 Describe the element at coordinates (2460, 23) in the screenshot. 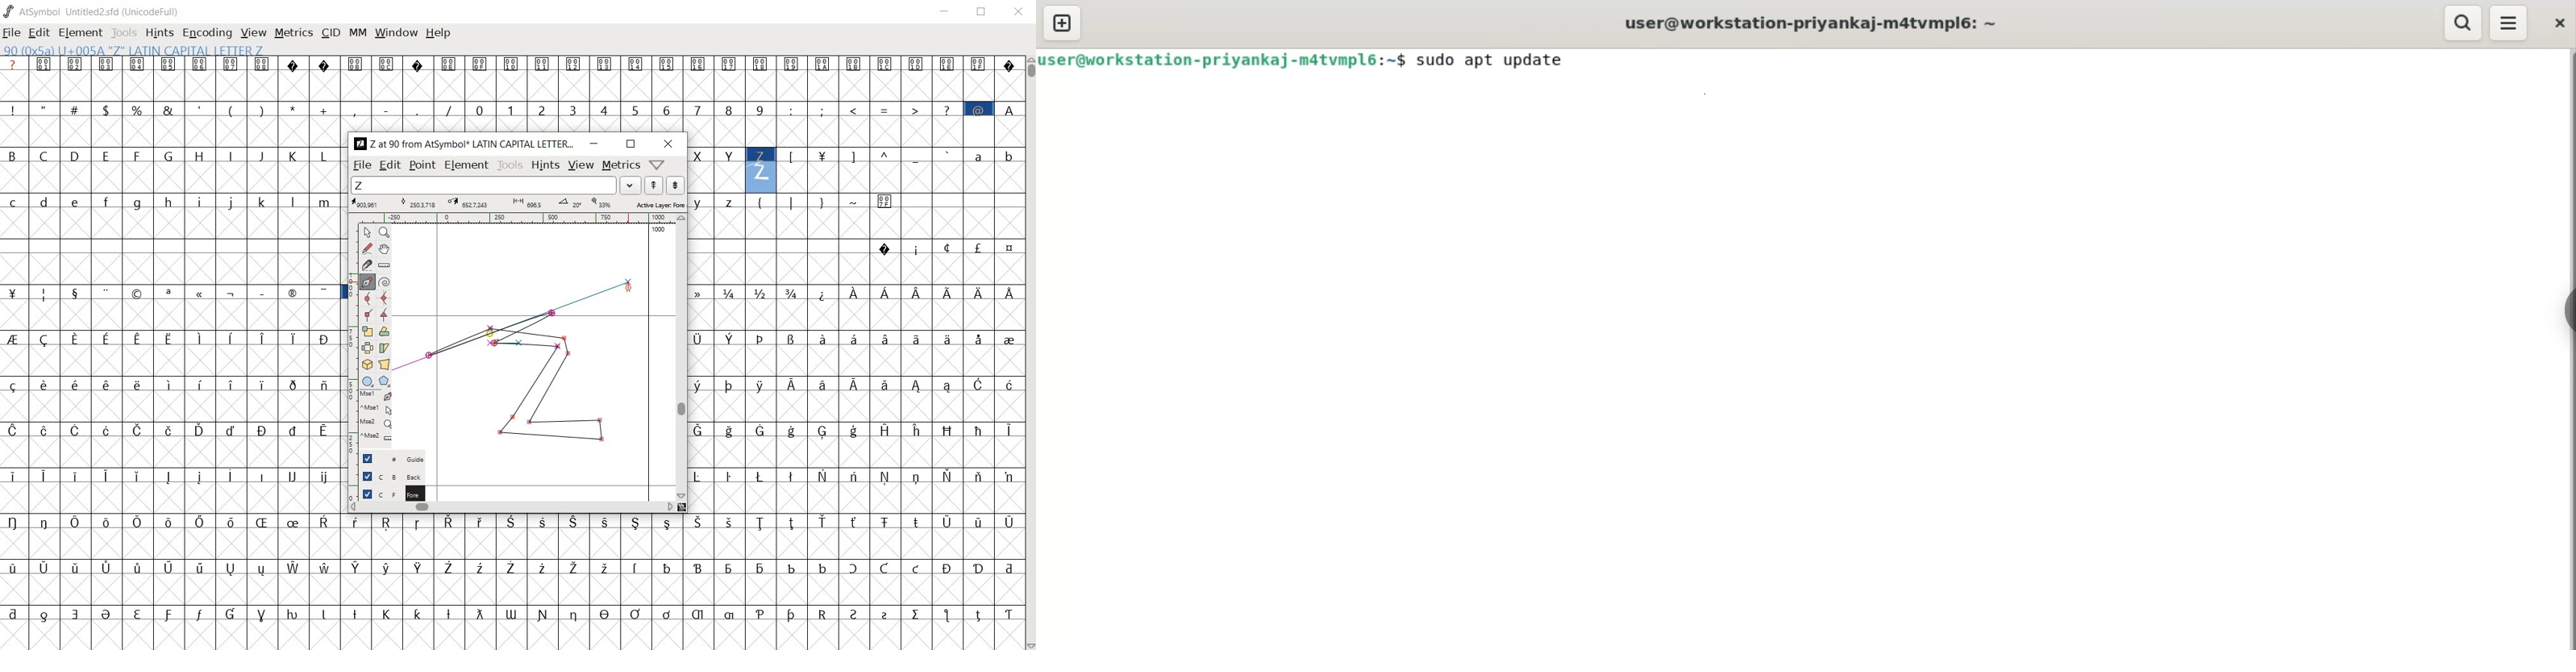

I see `search` at that location.